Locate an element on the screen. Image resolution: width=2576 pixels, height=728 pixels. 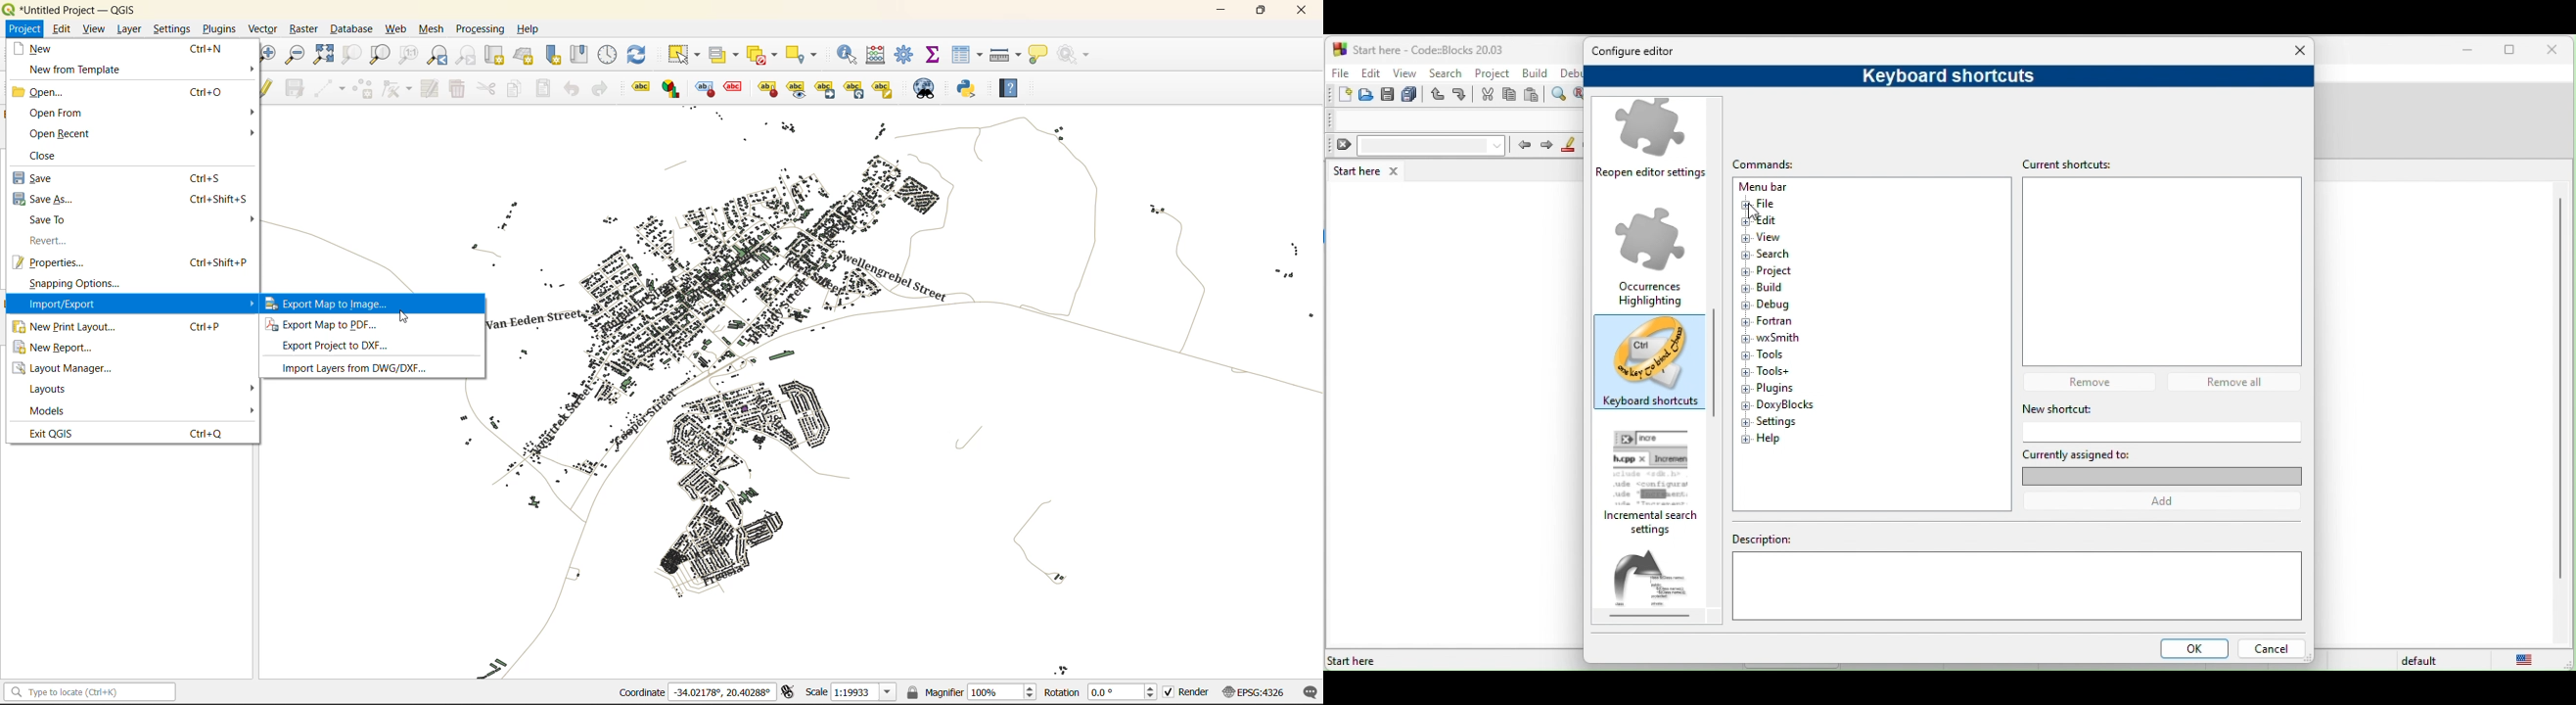
description is located at coordinates (2016, 583).